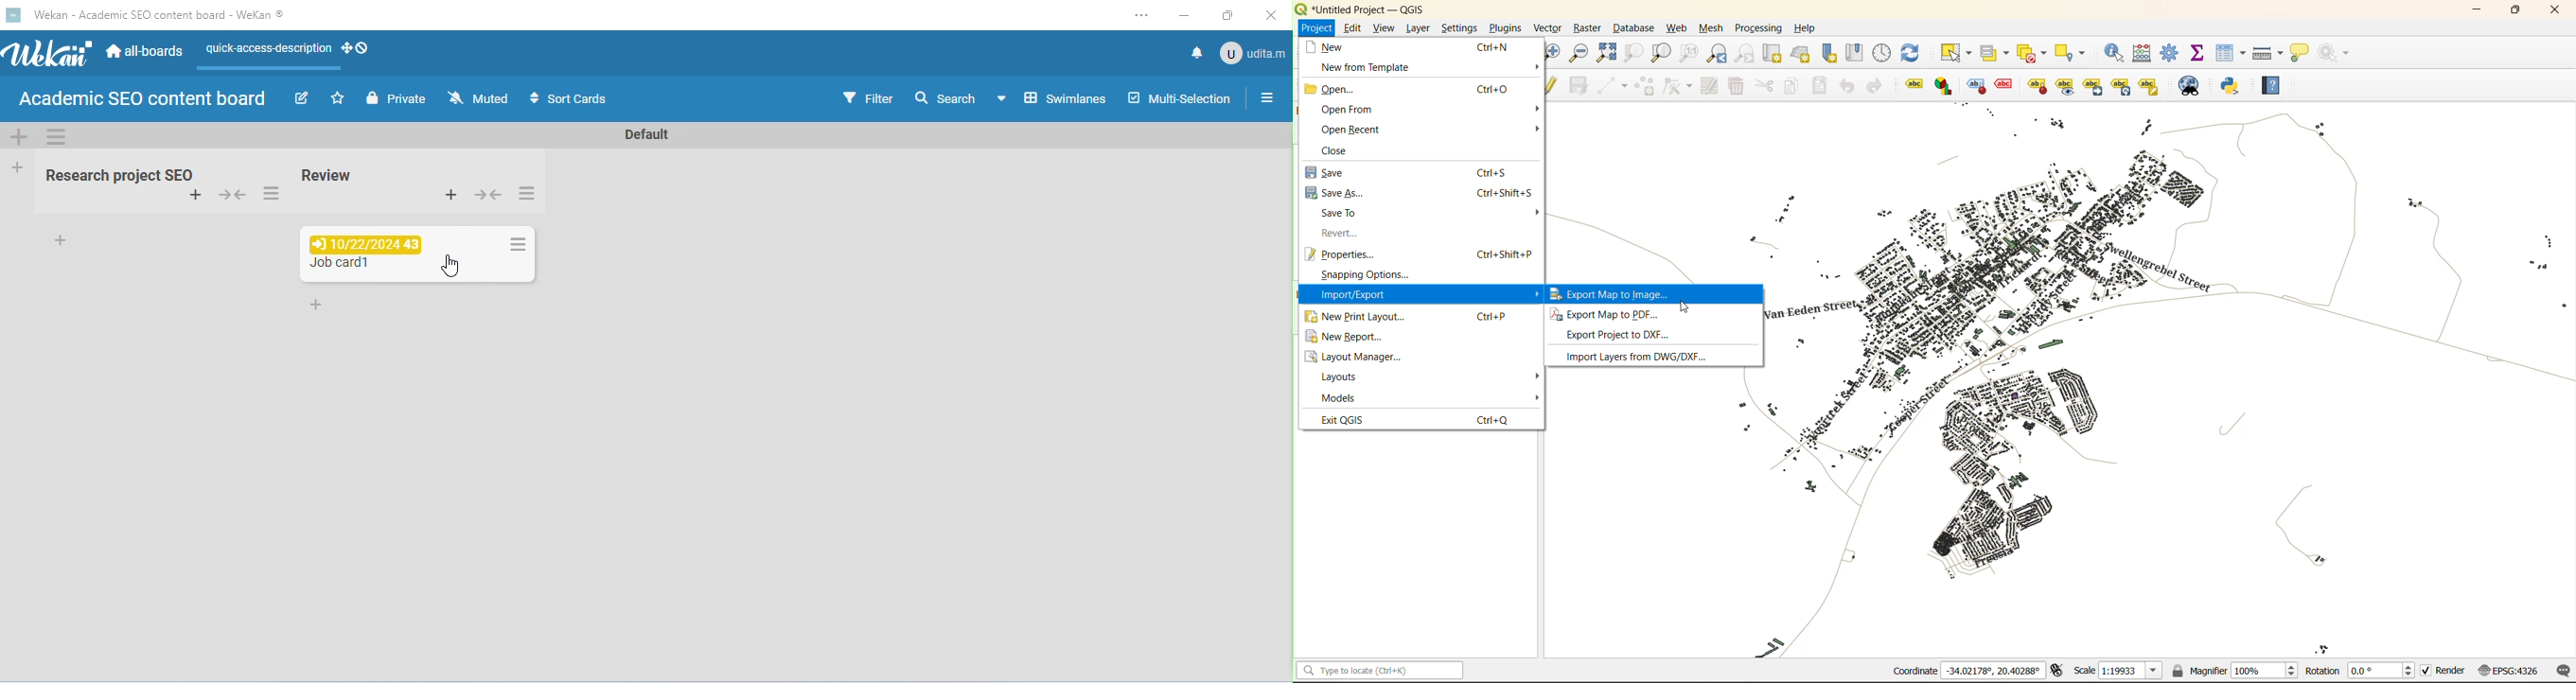 The image size is (2576, 700). Describe the element at coordinates (566, 99) in the screenshot. I see `sort cards` at that location.